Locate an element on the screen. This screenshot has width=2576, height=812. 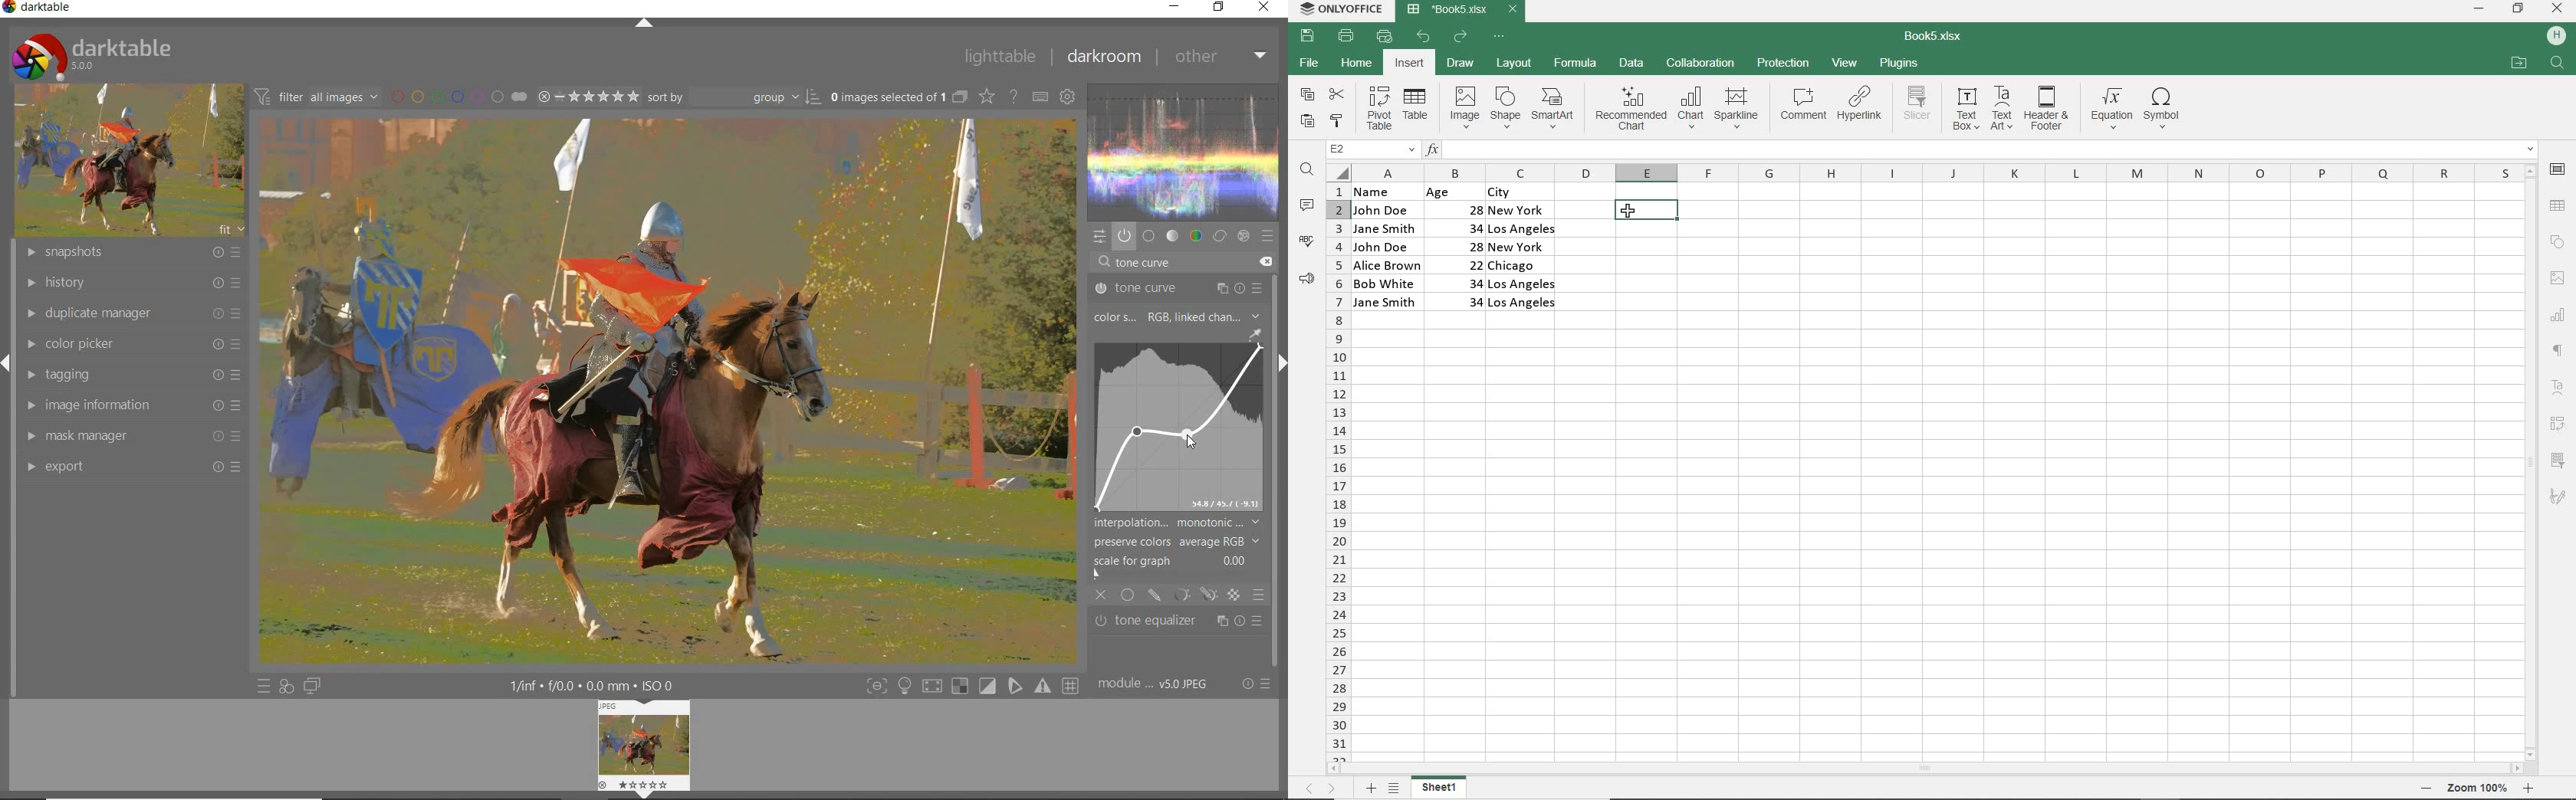
PIVOT TABLE is located at coordinates (1379, 109).